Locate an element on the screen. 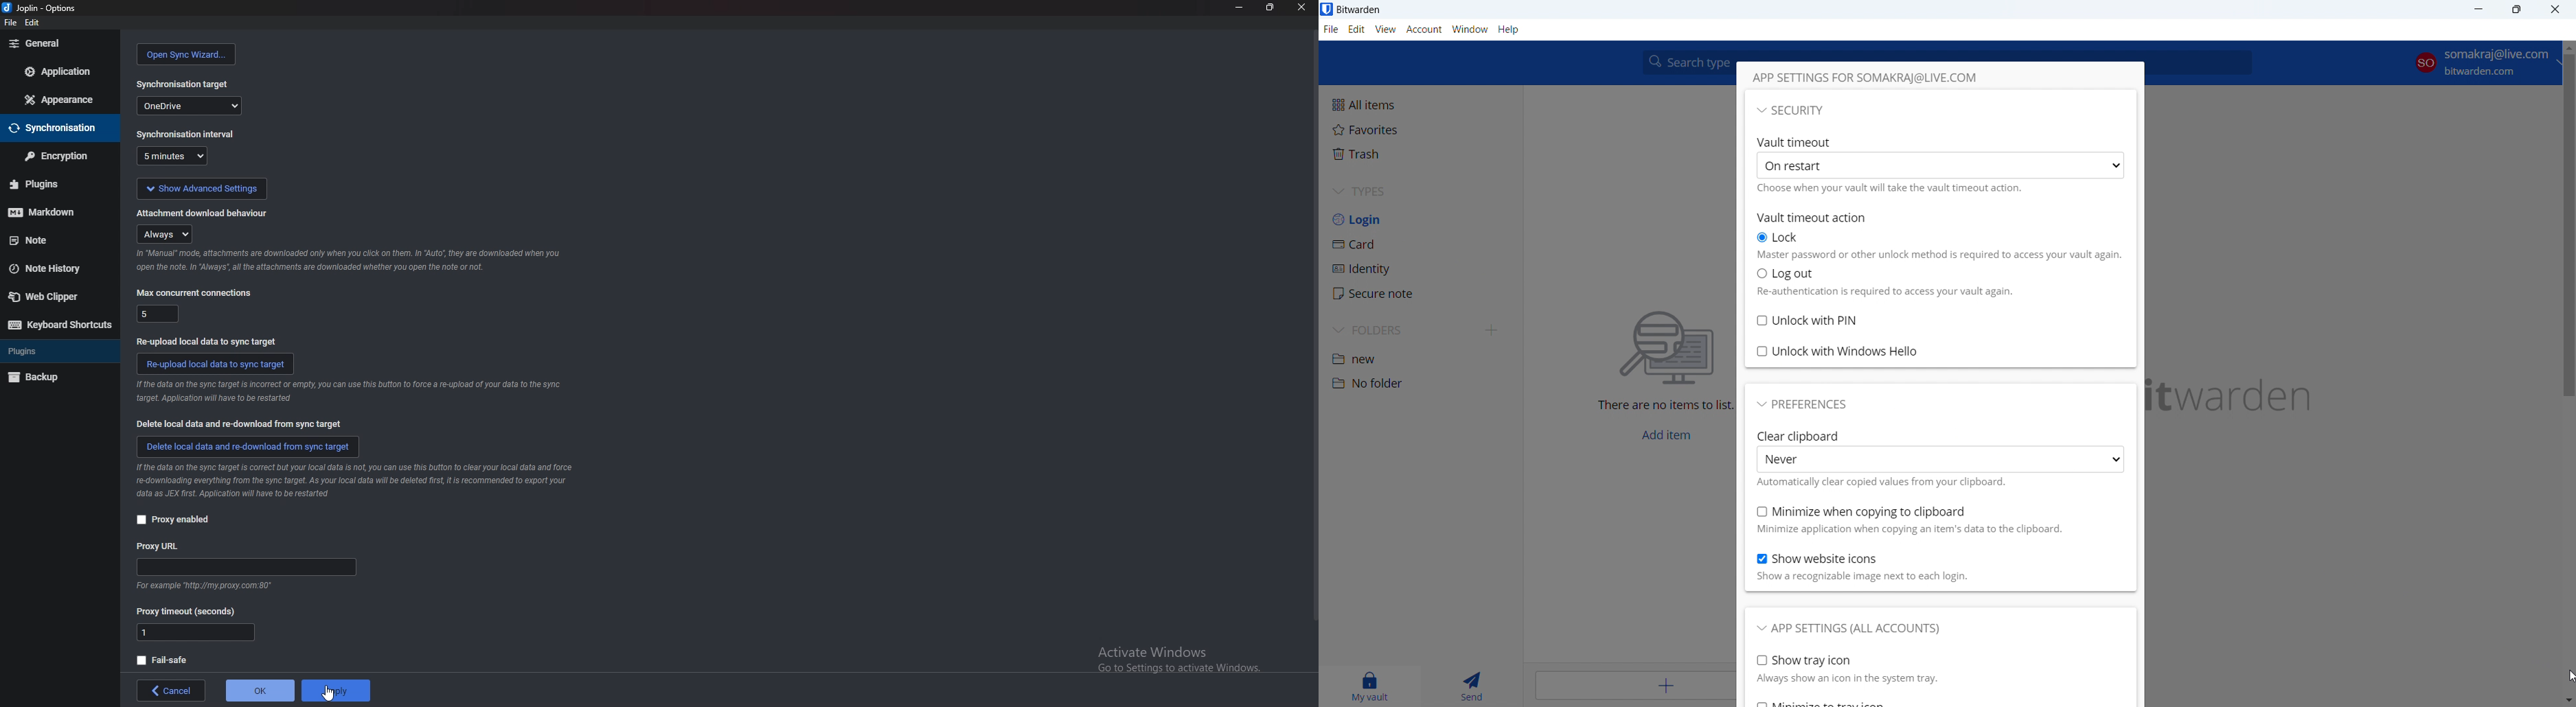  max concurrent connections is located at coordinates (196, 291).